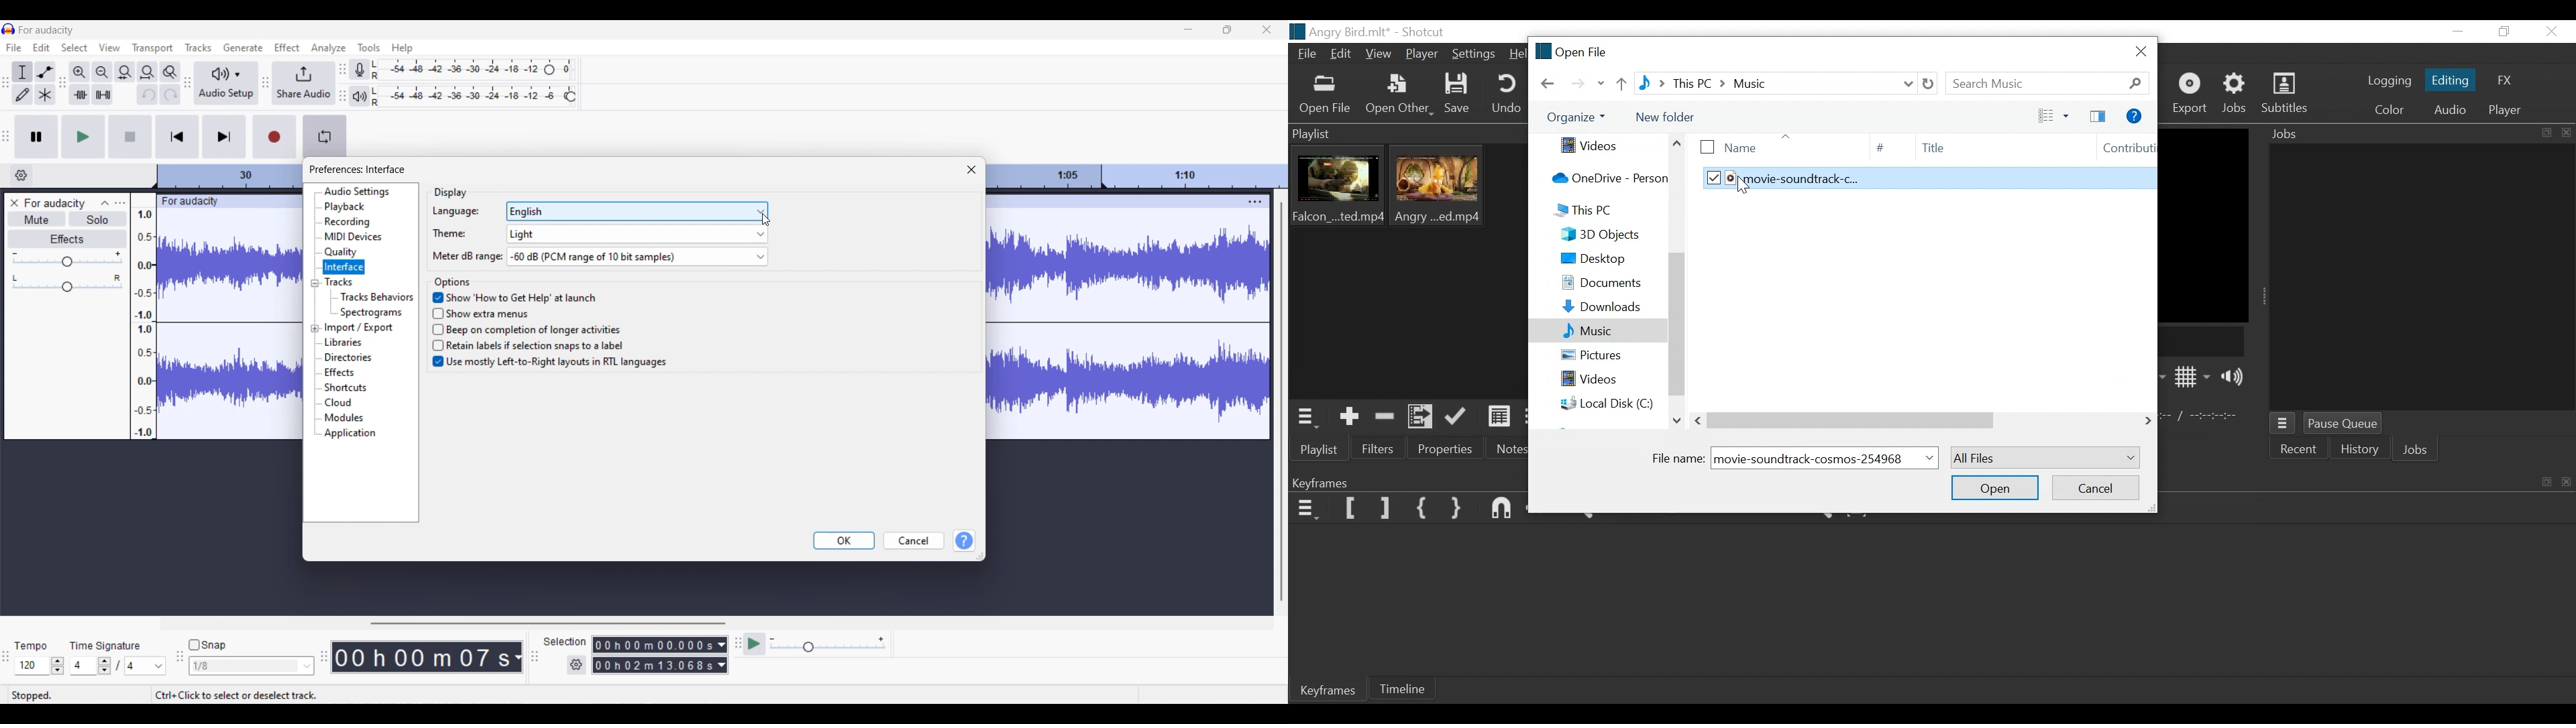 The height and width of the screenshot is (728, 2576). What do you see at coordinates (303, 84) in the screenshot?
I see `Share audio` at bounding box center [303, 84].